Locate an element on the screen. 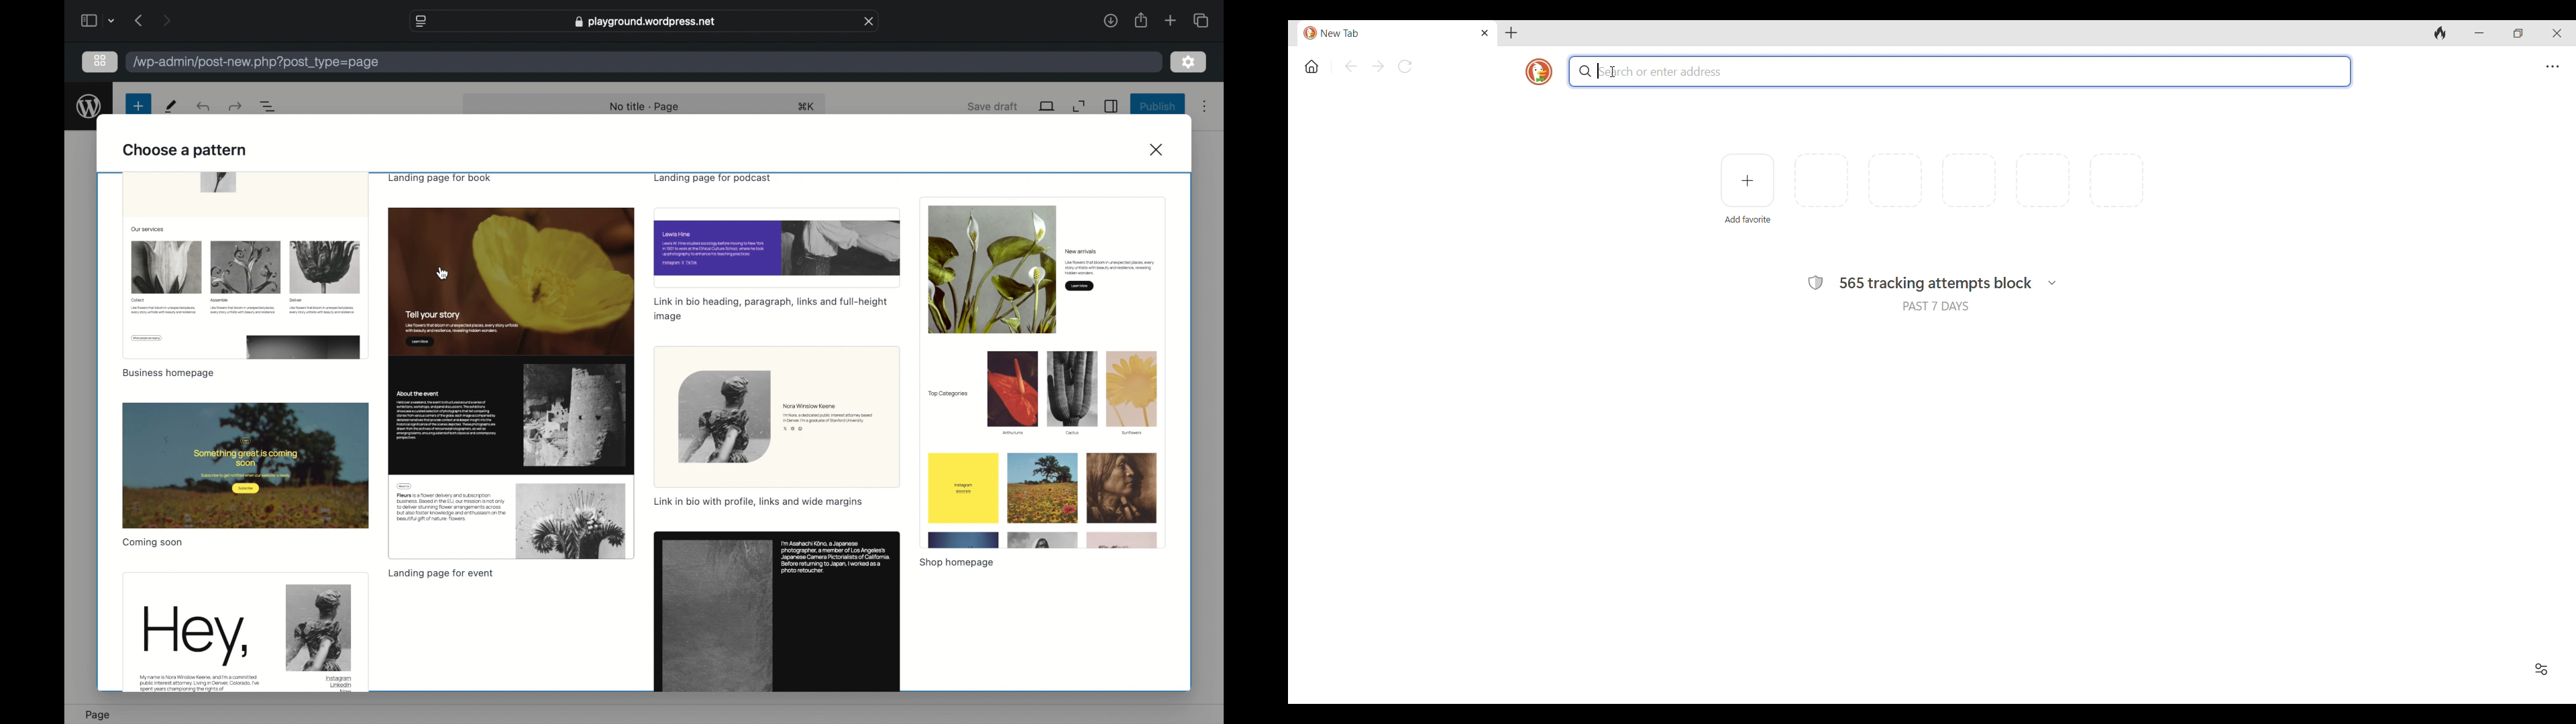 The image size is (2576, 728). preview is located at coordinates (246, 465).